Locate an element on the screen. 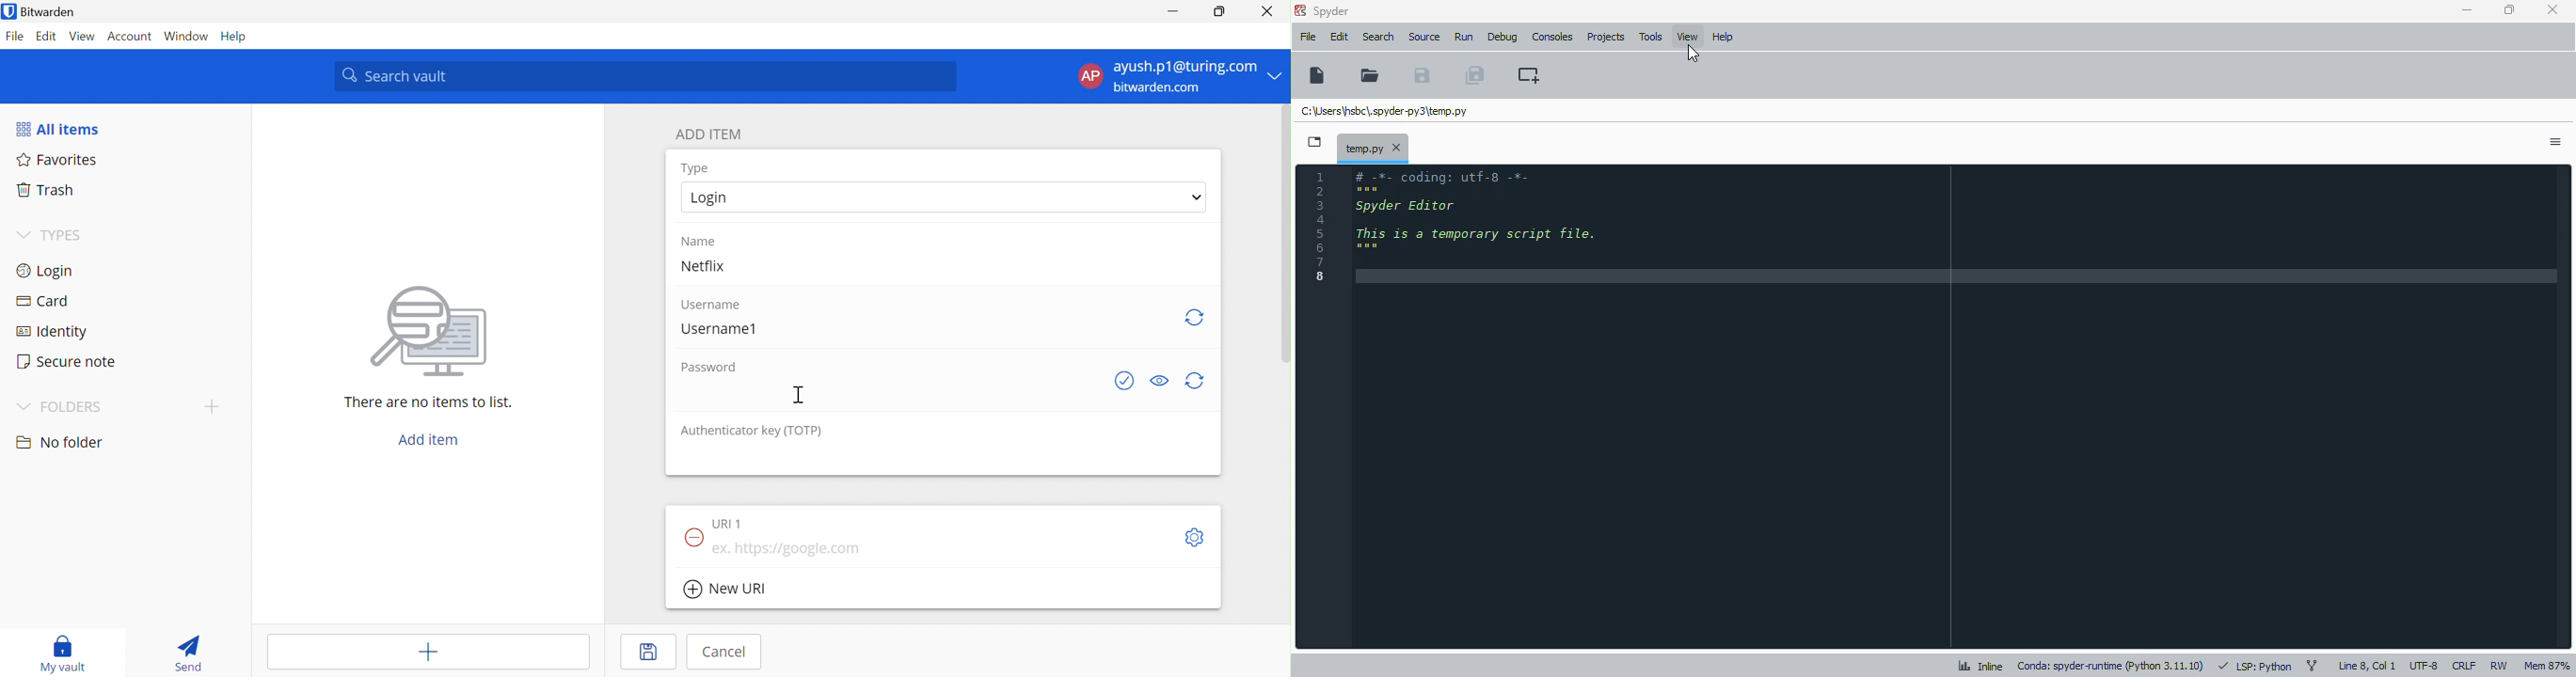 The height and width of the screenshot is (700, 2576). scrollbar is located at coordinates (1286, 233).